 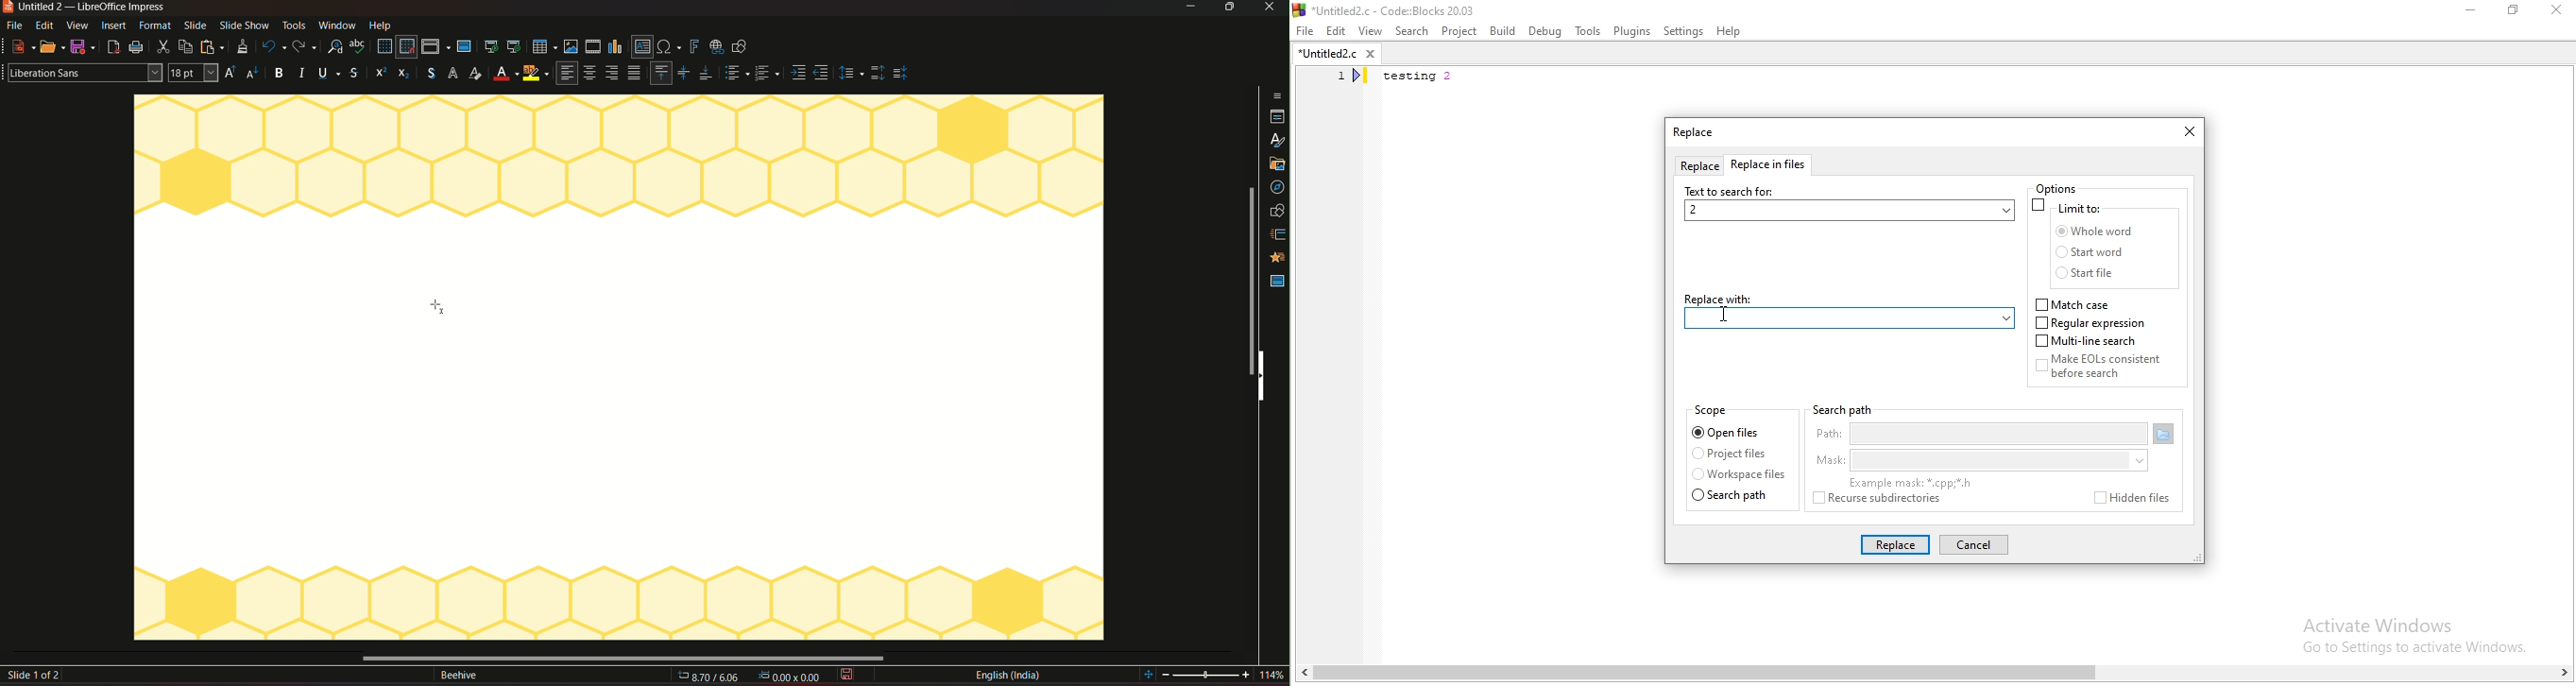 What do you see at coordinates (635, 74) in the screenshot?
I see `paragraph` at bounding box center [635, 74].